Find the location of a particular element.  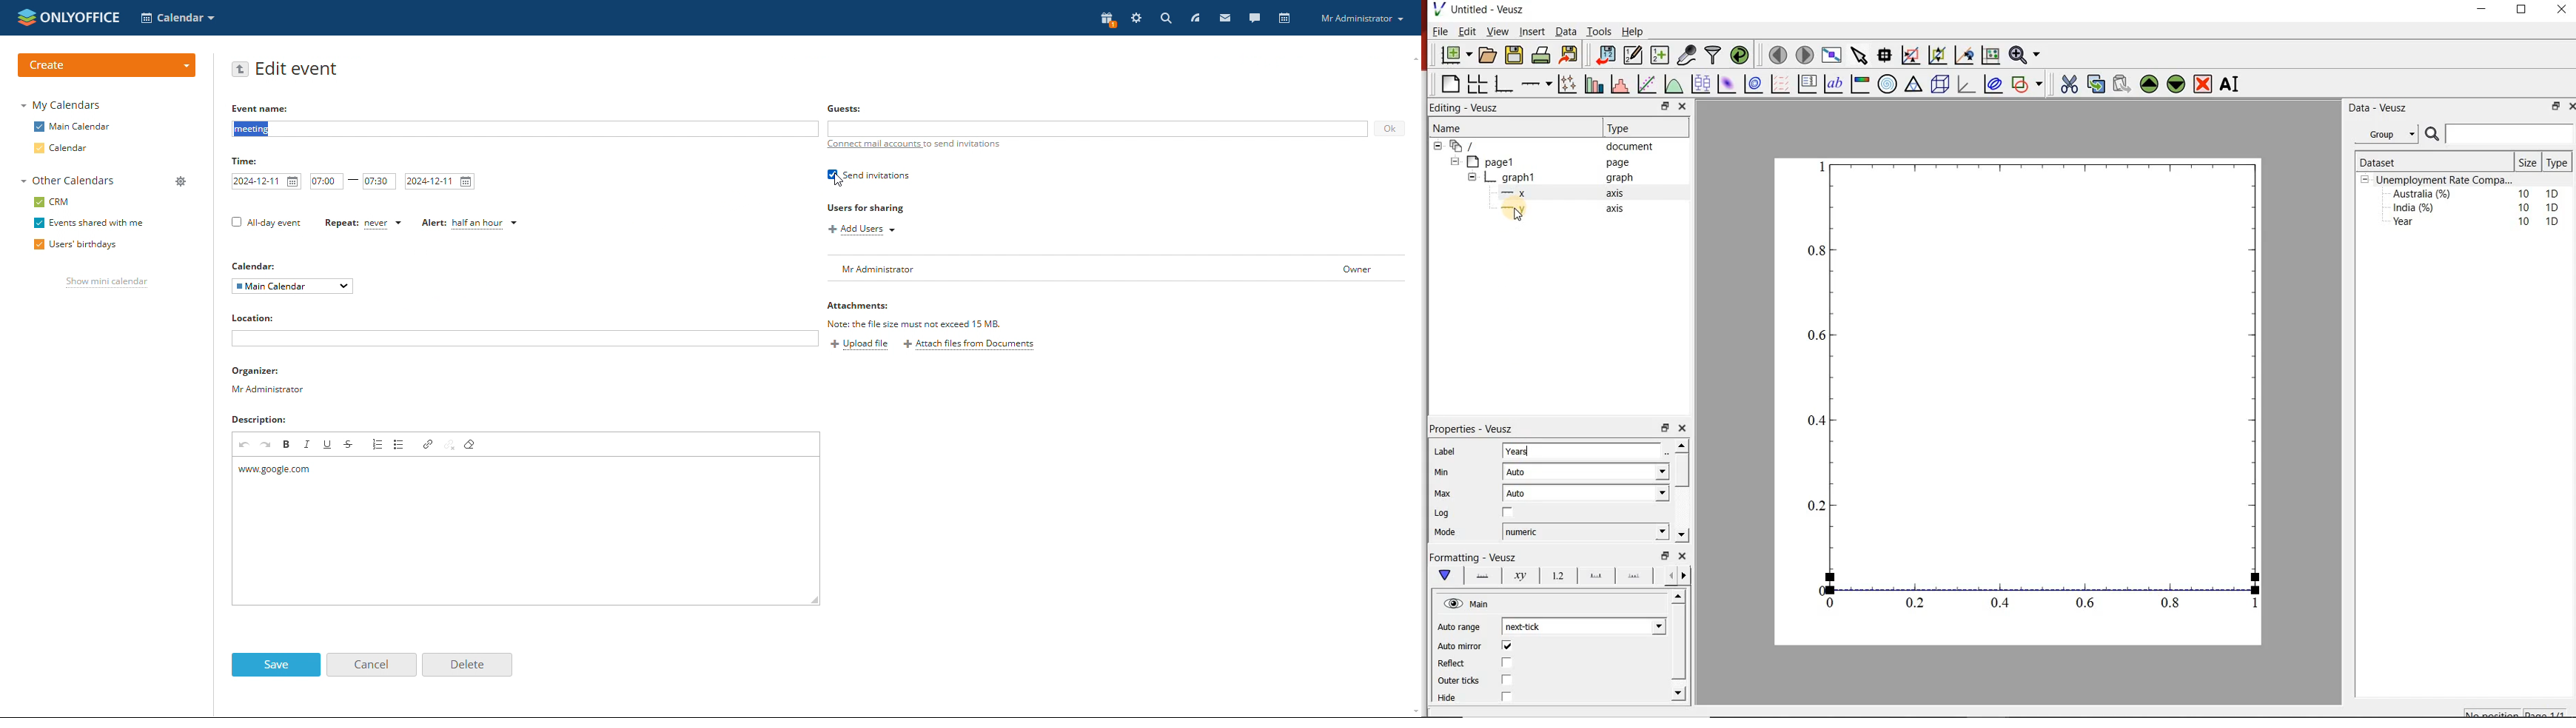

logo is located at coordinates (69, 17).